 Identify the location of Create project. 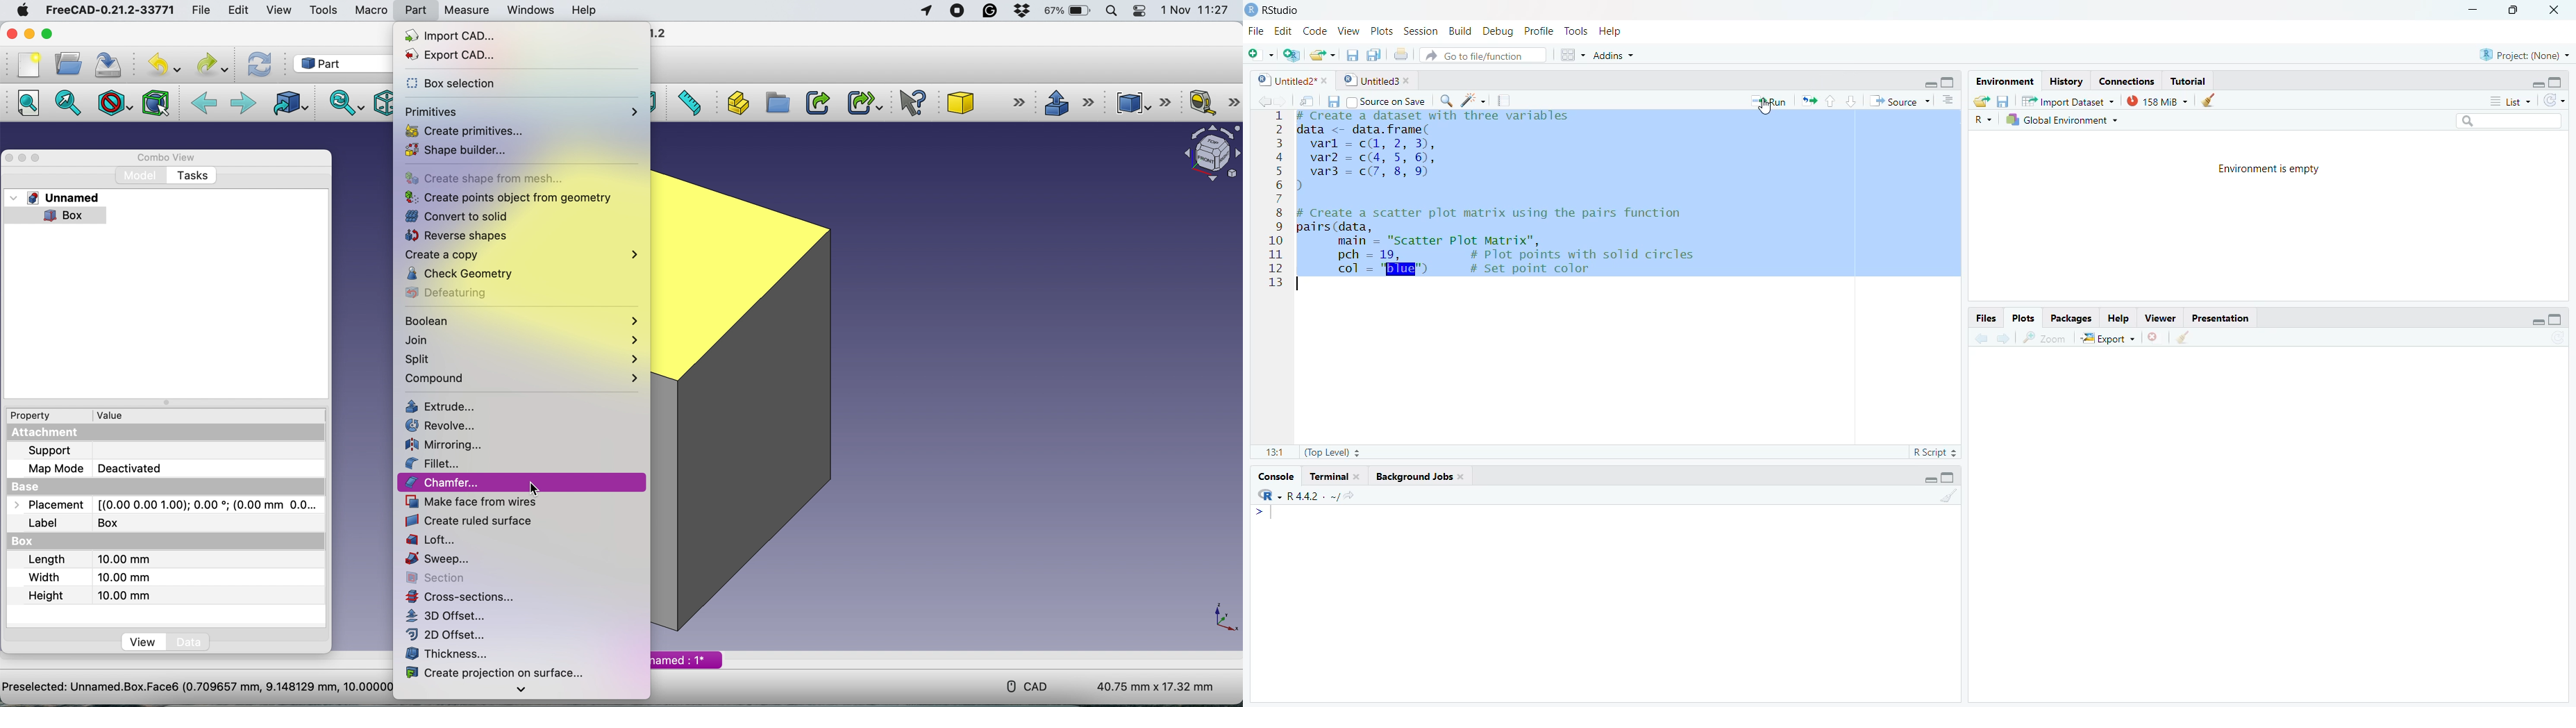
(1292, 55).